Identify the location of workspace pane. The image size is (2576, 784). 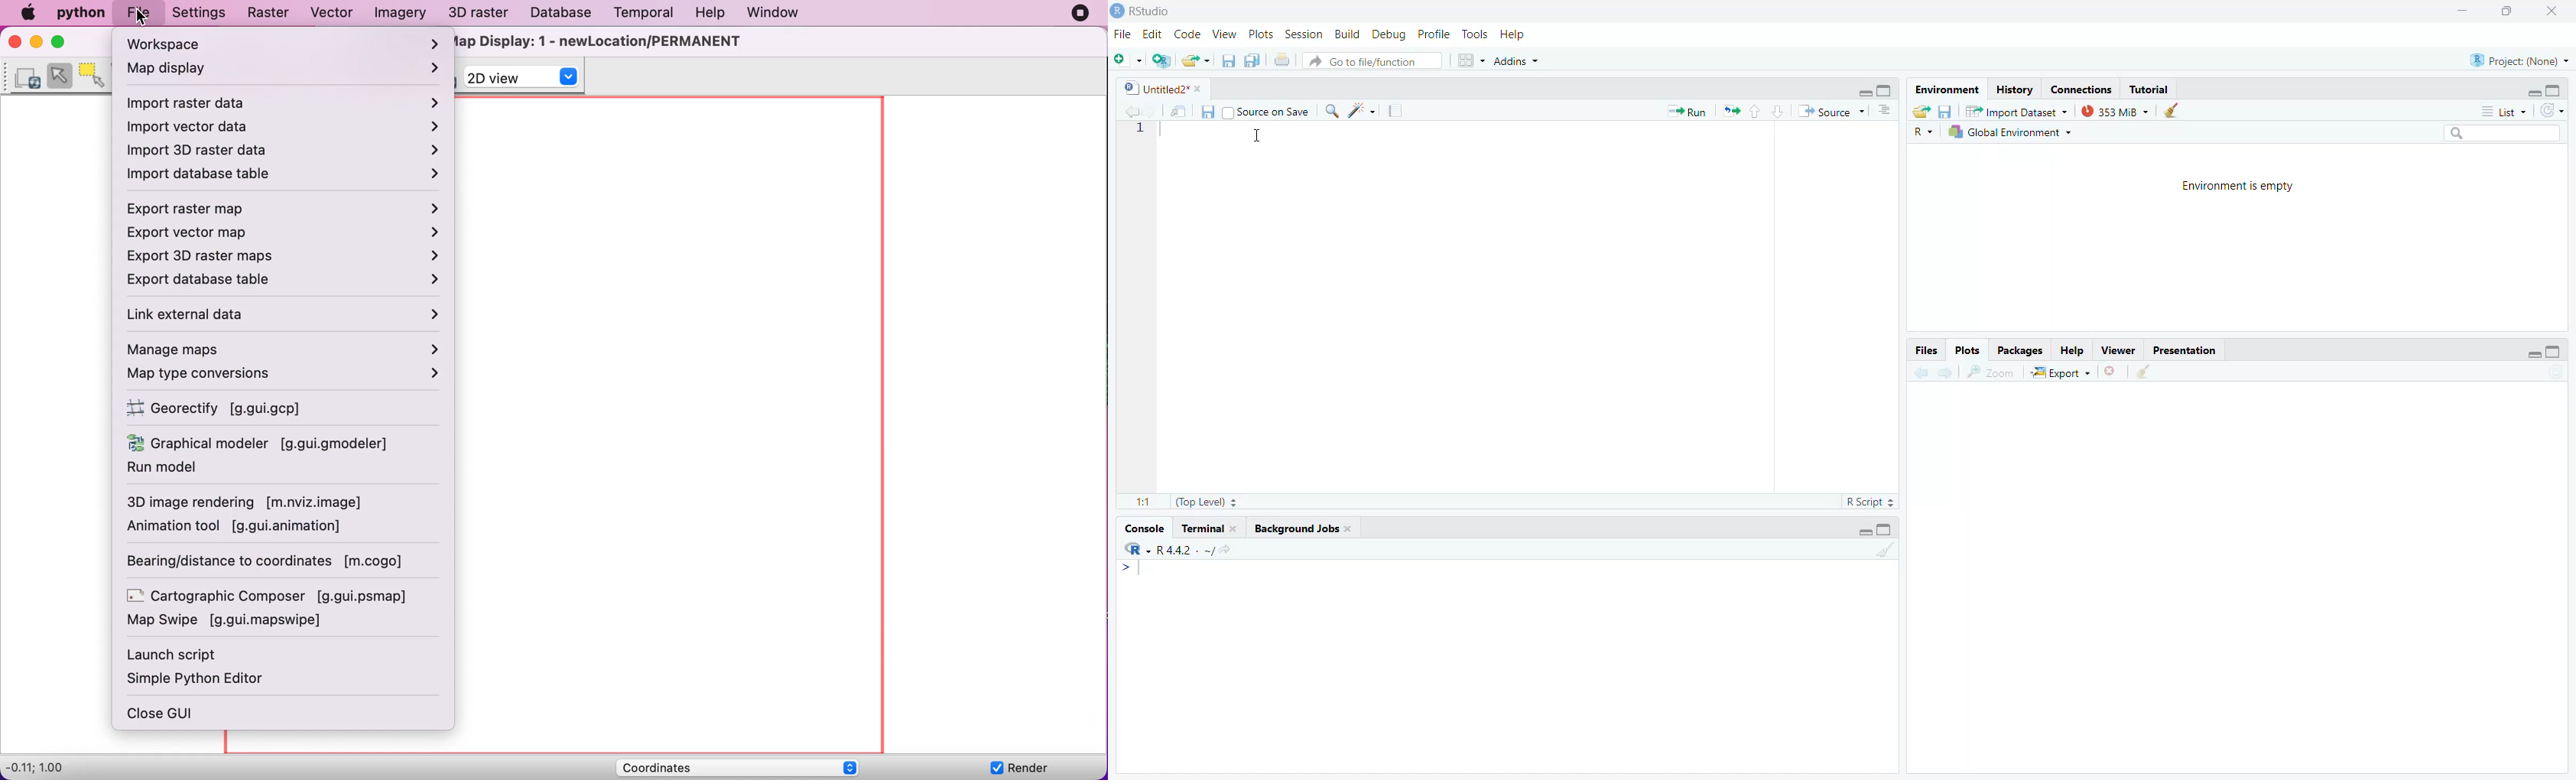
(1473, 60).